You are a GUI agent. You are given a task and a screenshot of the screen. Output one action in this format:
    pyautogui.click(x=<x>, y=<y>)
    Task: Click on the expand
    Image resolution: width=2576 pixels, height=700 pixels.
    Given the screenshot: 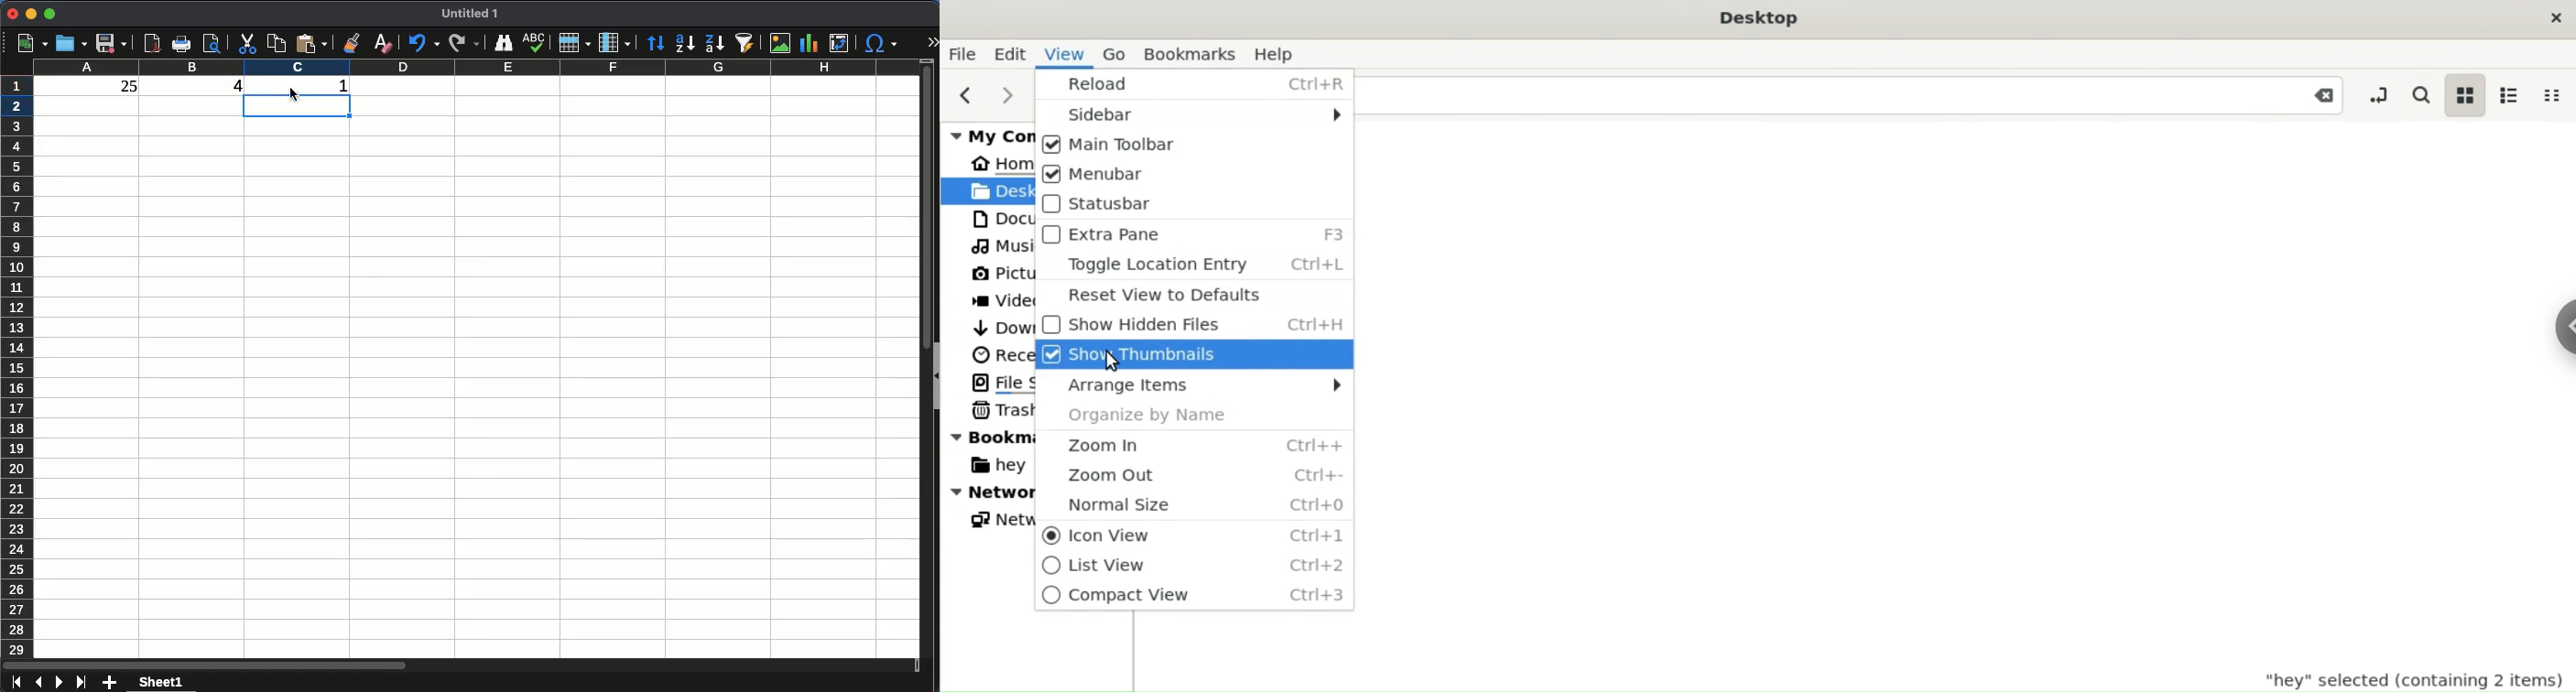 What is the action you would take?
    pyautogui.click(x=933, y=41)
    